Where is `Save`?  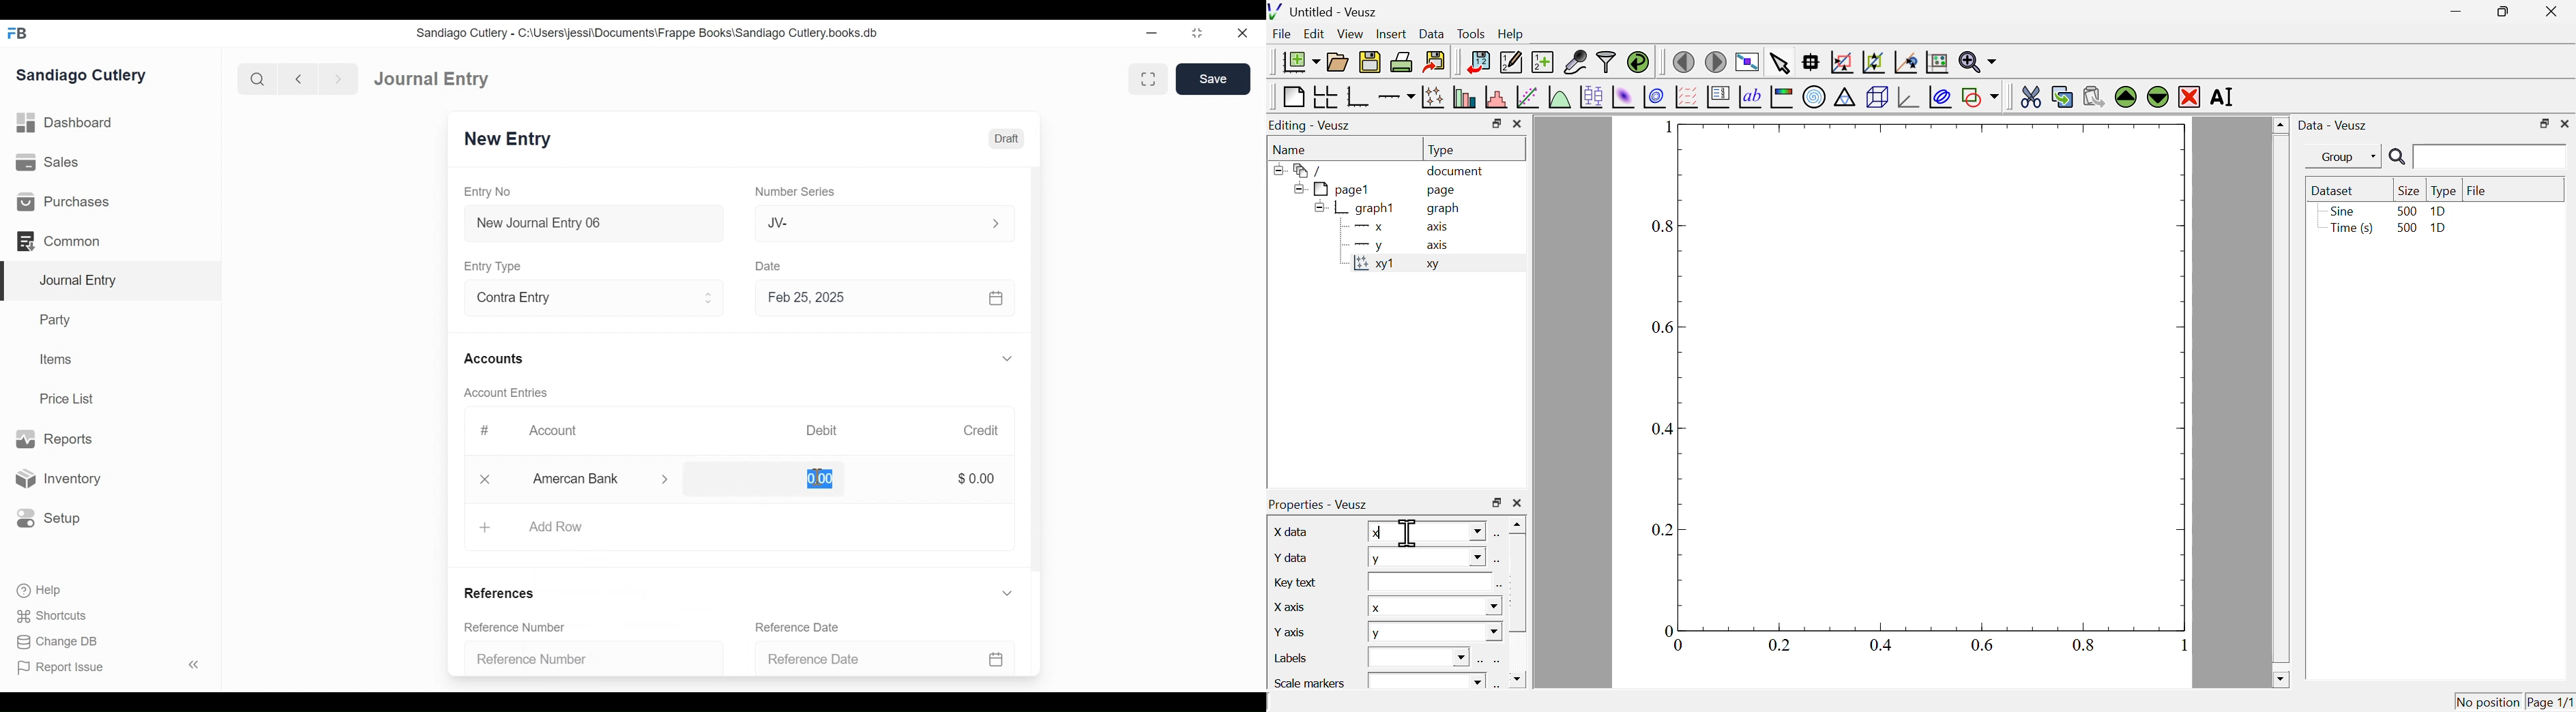
Save is located at coordinates (1213, 78).